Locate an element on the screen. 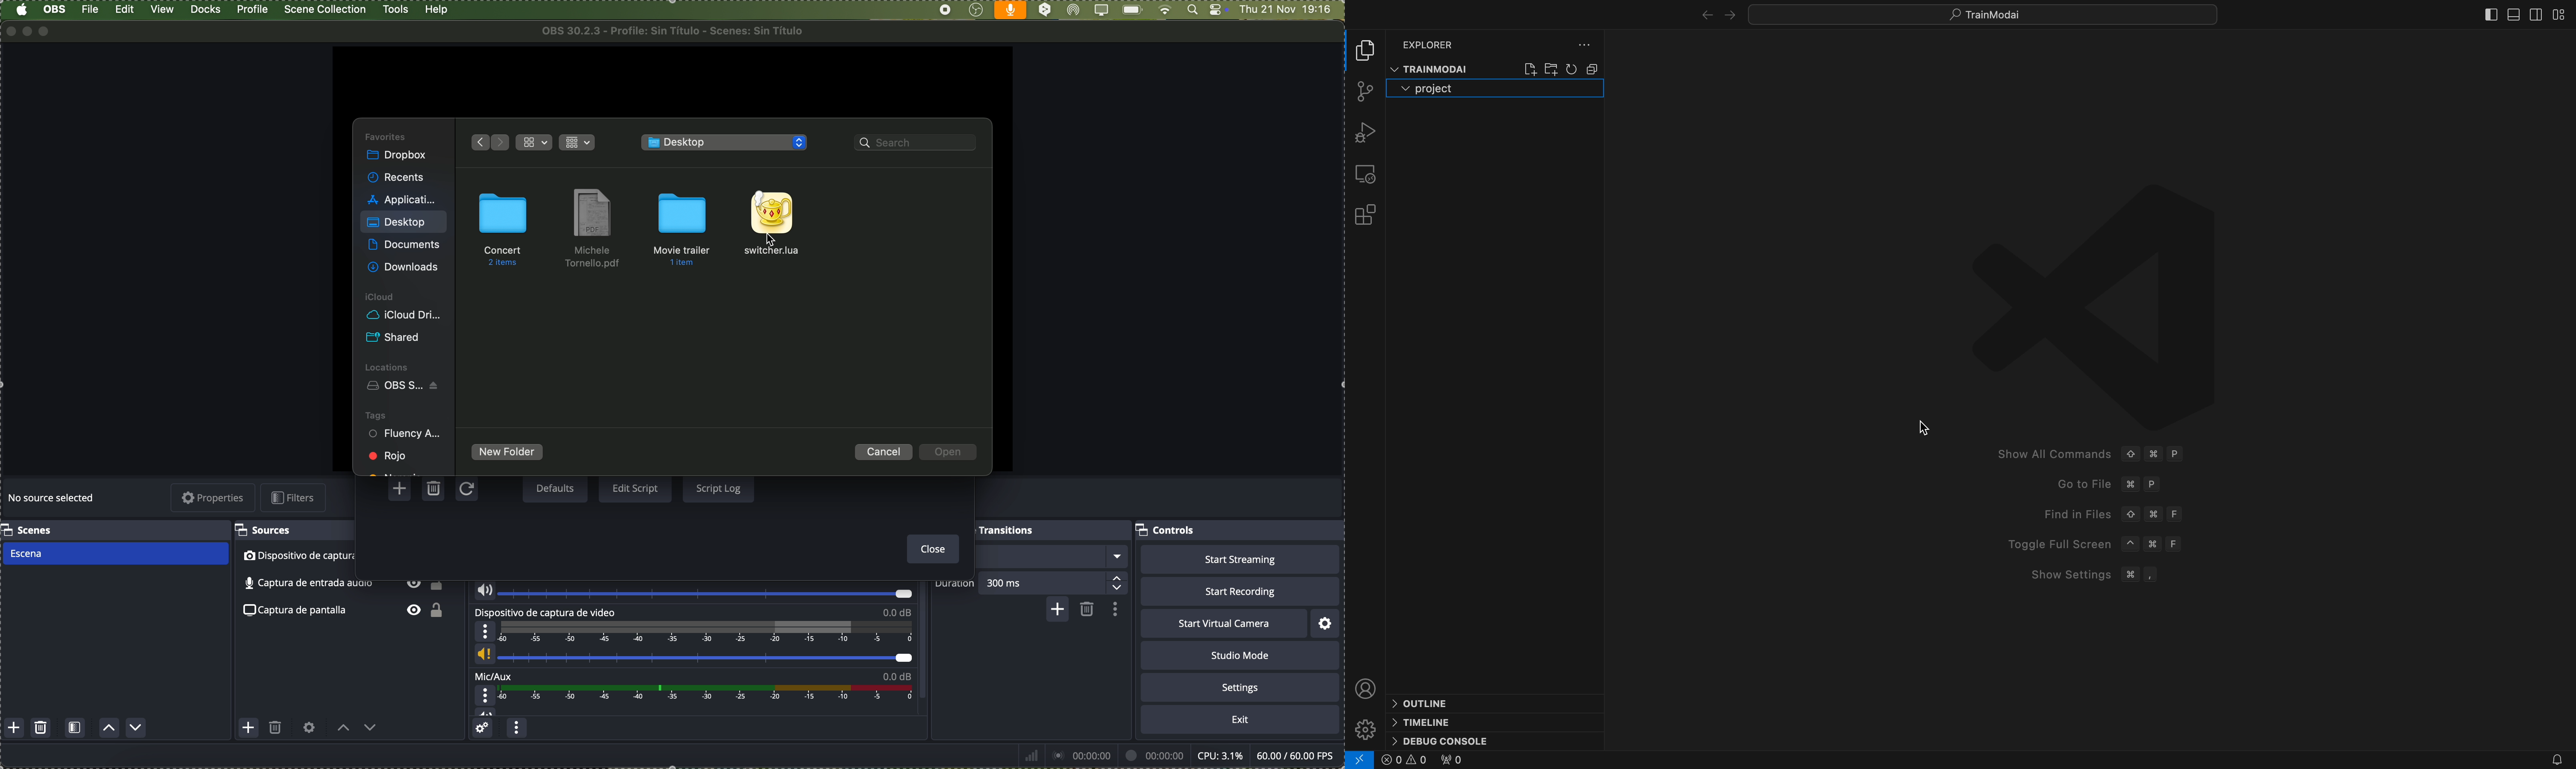 Image resolution: width=2576 pixels, height=784 pixels. add configurable transition is located at coordinates (1057, 611).